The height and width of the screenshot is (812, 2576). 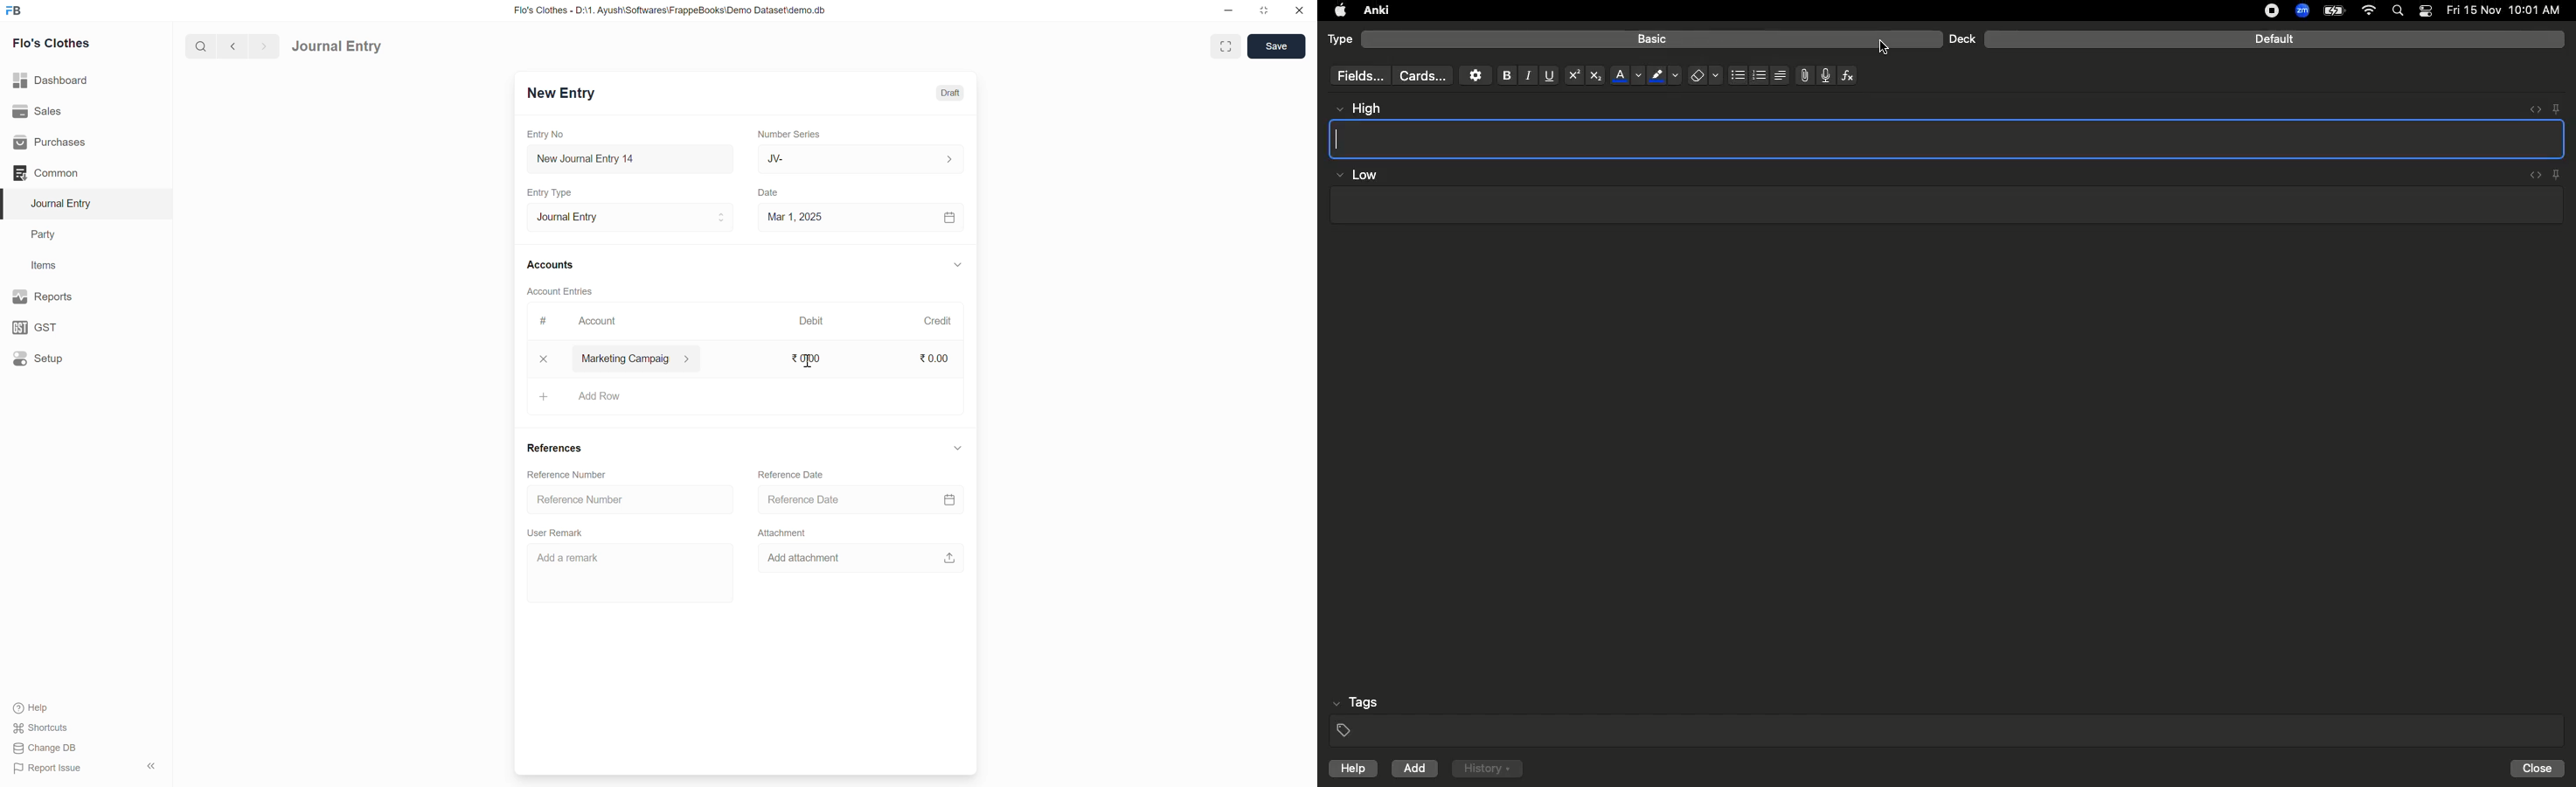 What do you see at coordinates (1229, 11) in the screenshot?
I see `minimize` at bounding box center [1229, 11].